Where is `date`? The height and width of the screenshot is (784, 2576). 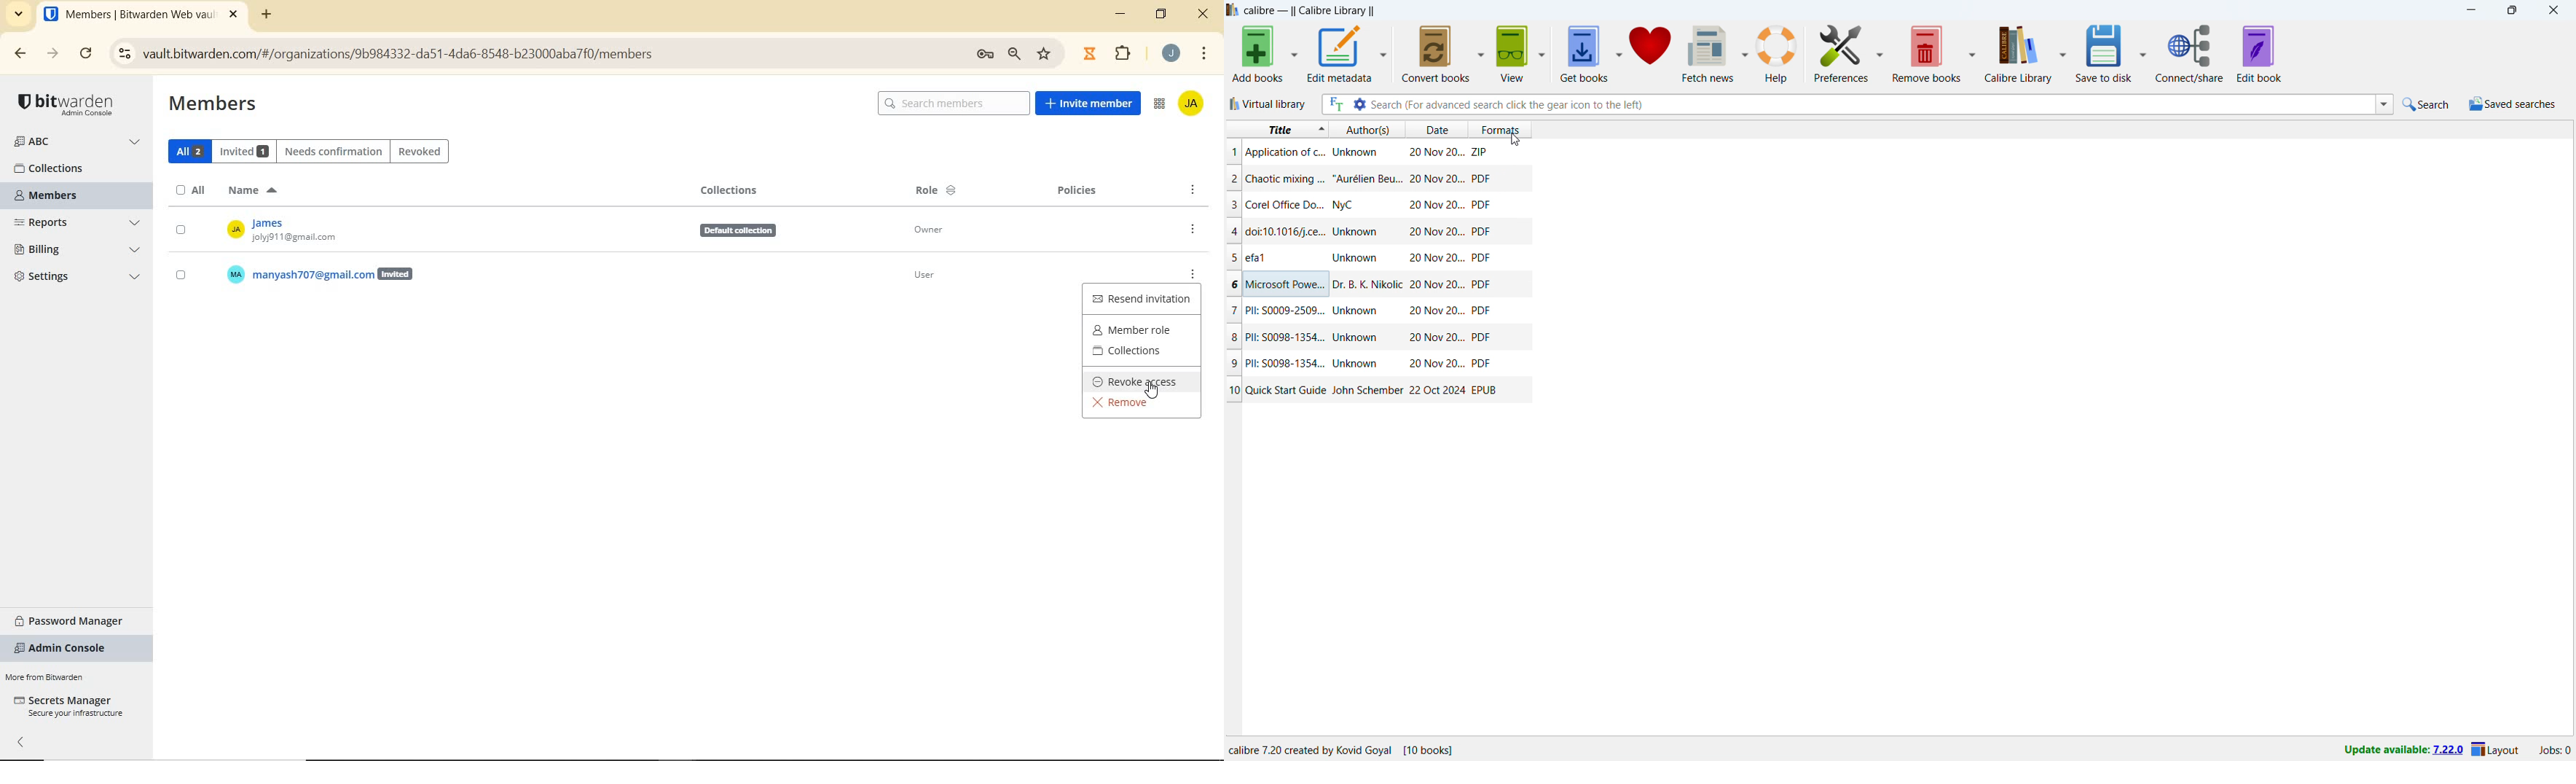 date is located at coordinates (1435, 258).